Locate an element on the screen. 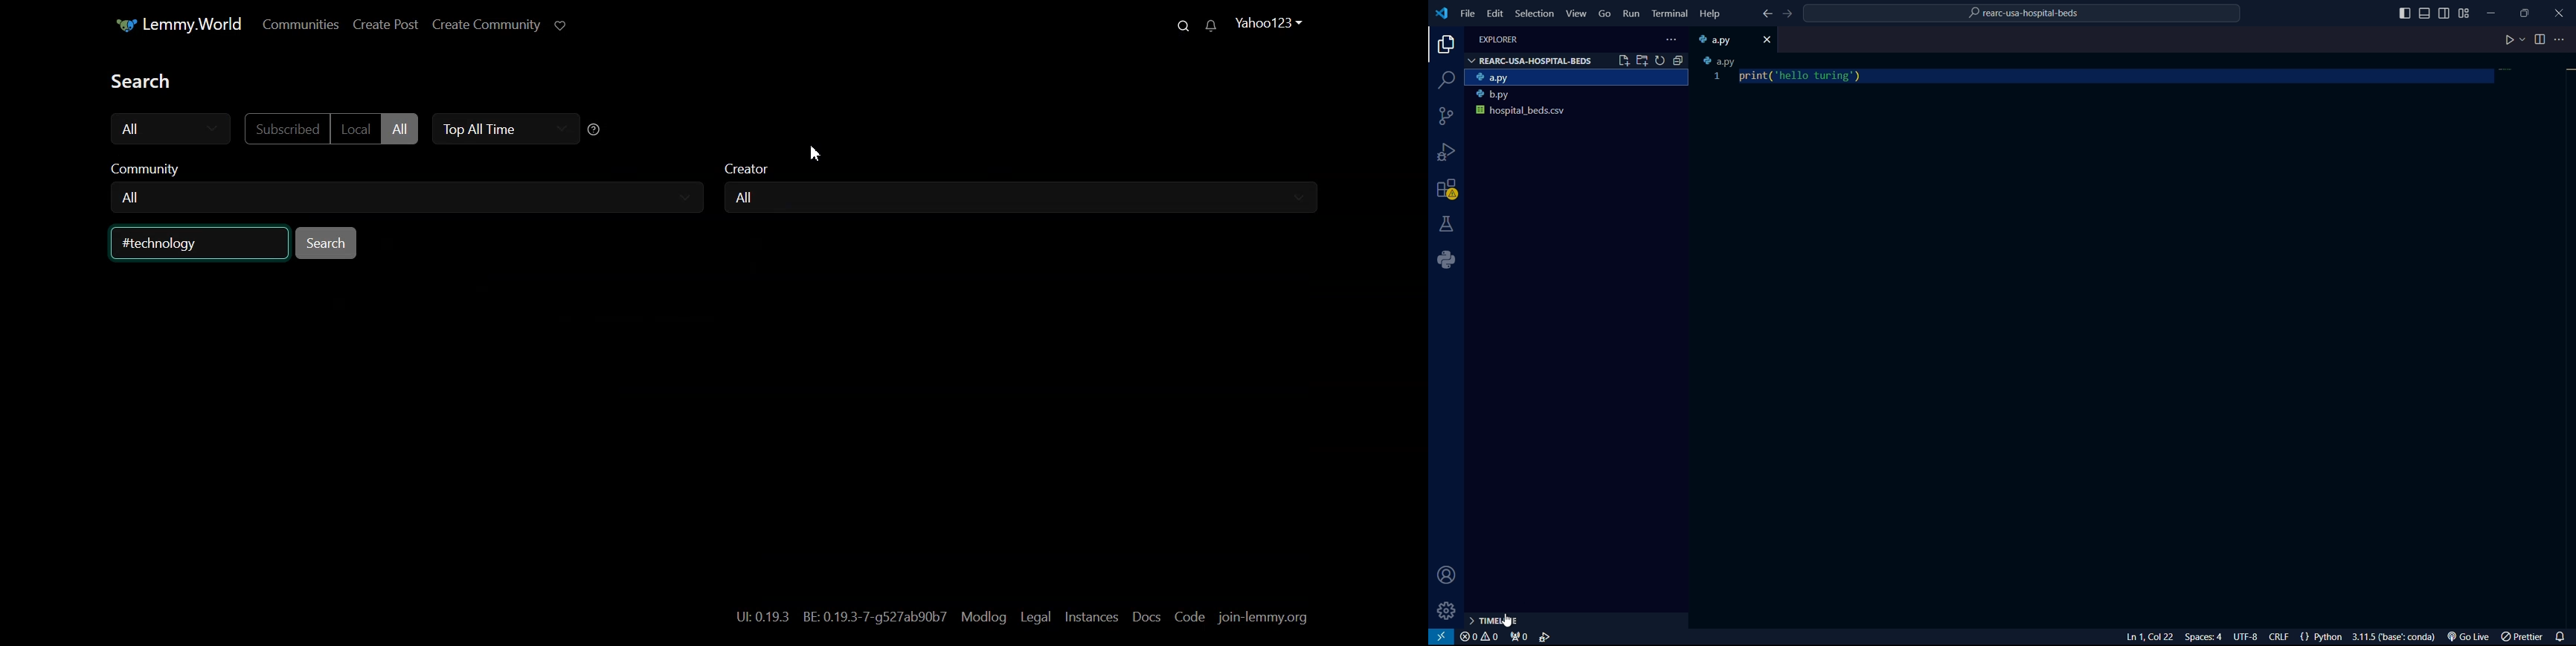 The width and height of the screenshot is (2576, 672). Instances is located at coordinates (1092, 618).